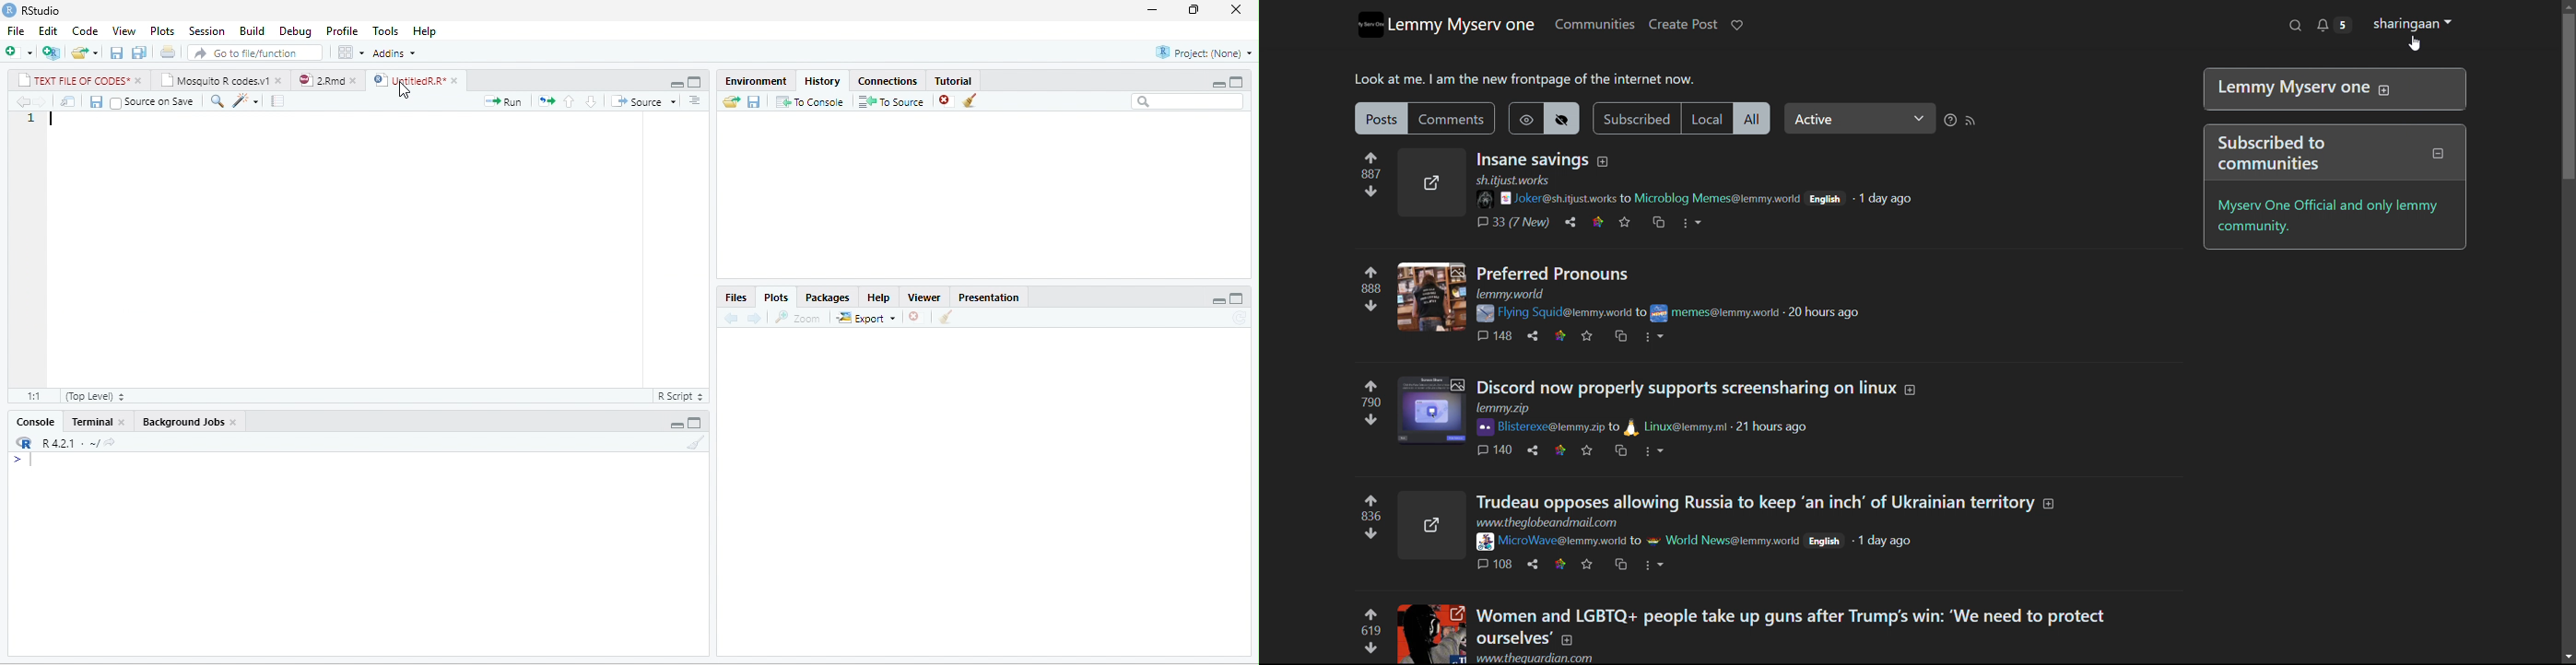 Image resolution: width=2576 pixels, height=672 pixels. Describe the element at coordinates (879, 298) in the screenshot. I see `Help` at that location.